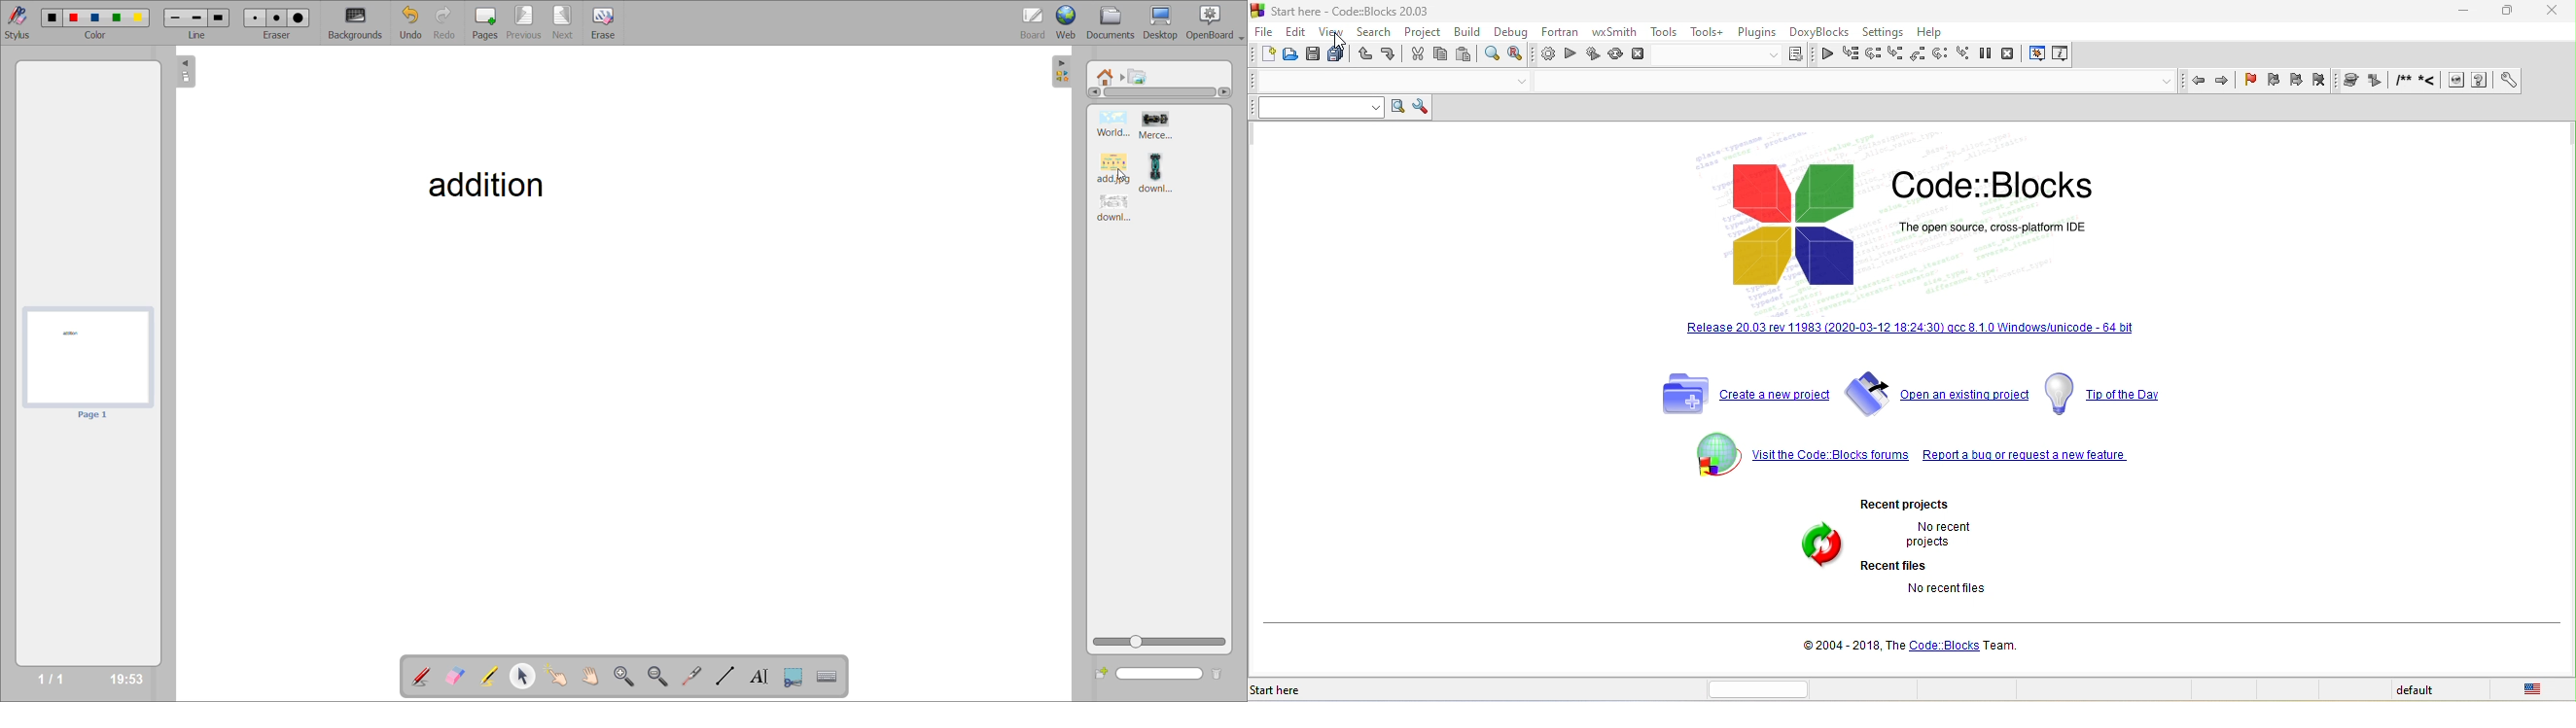 The width and height of the screenshot is (2576, 728). I want to click on line comment, so click(2429, 82).